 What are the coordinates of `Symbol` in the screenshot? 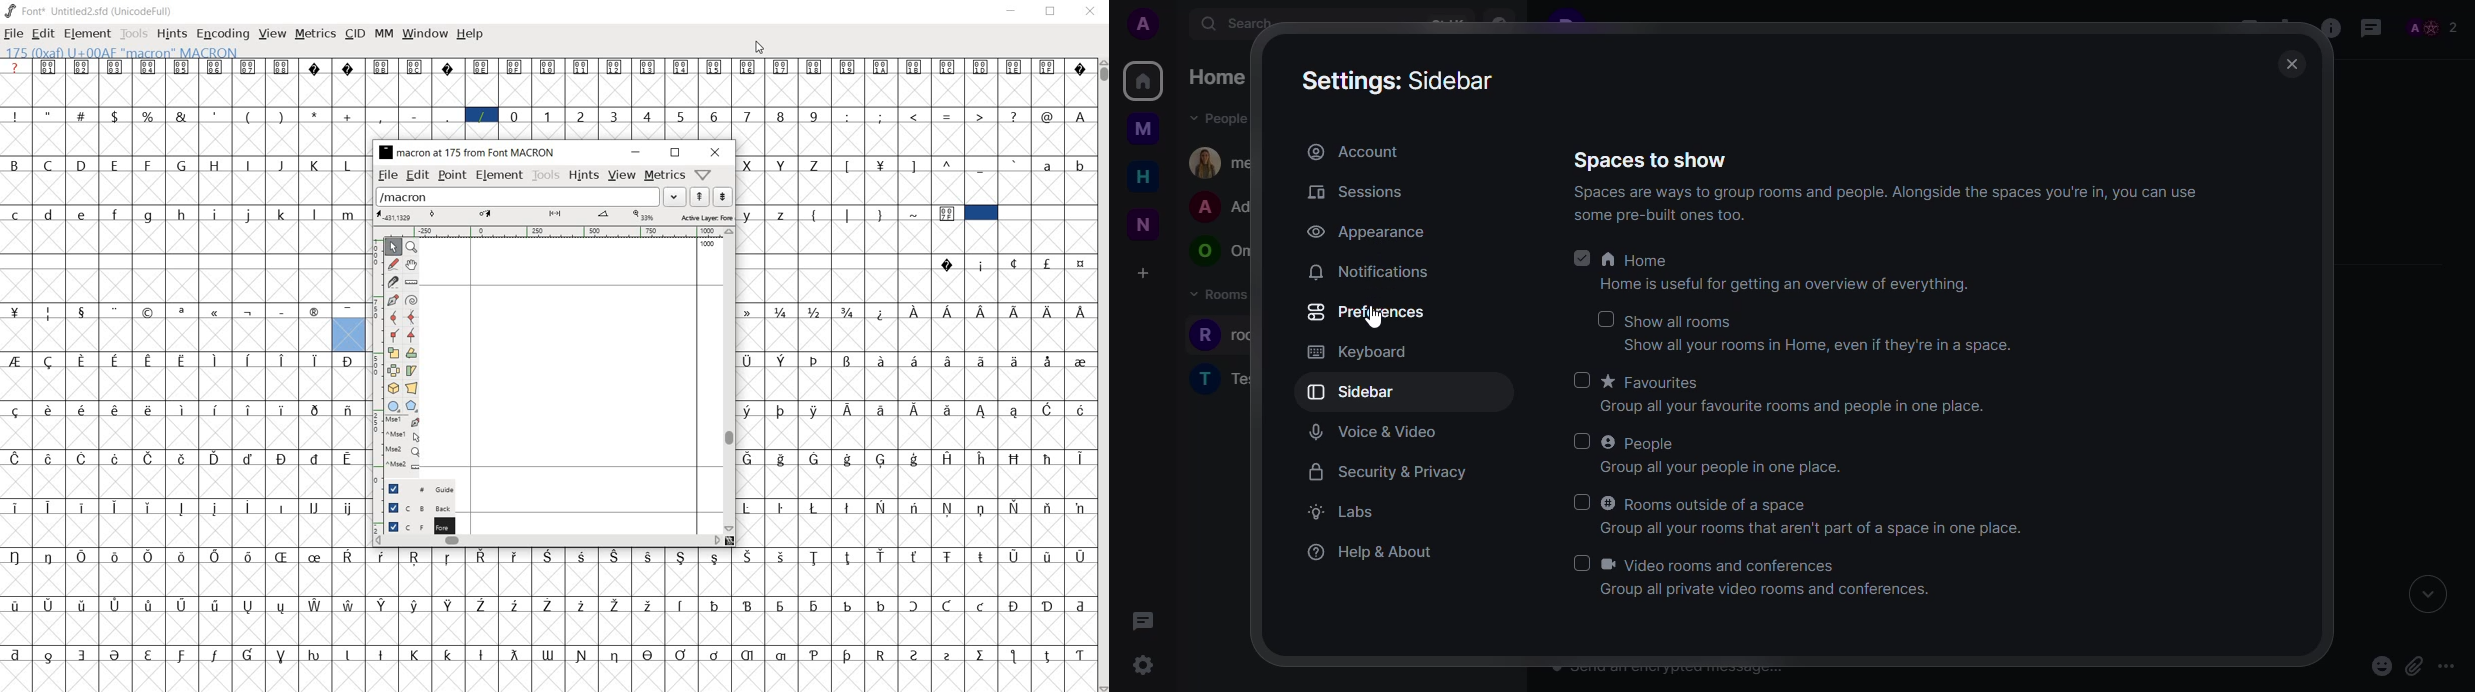 It's located at (1048, 262).